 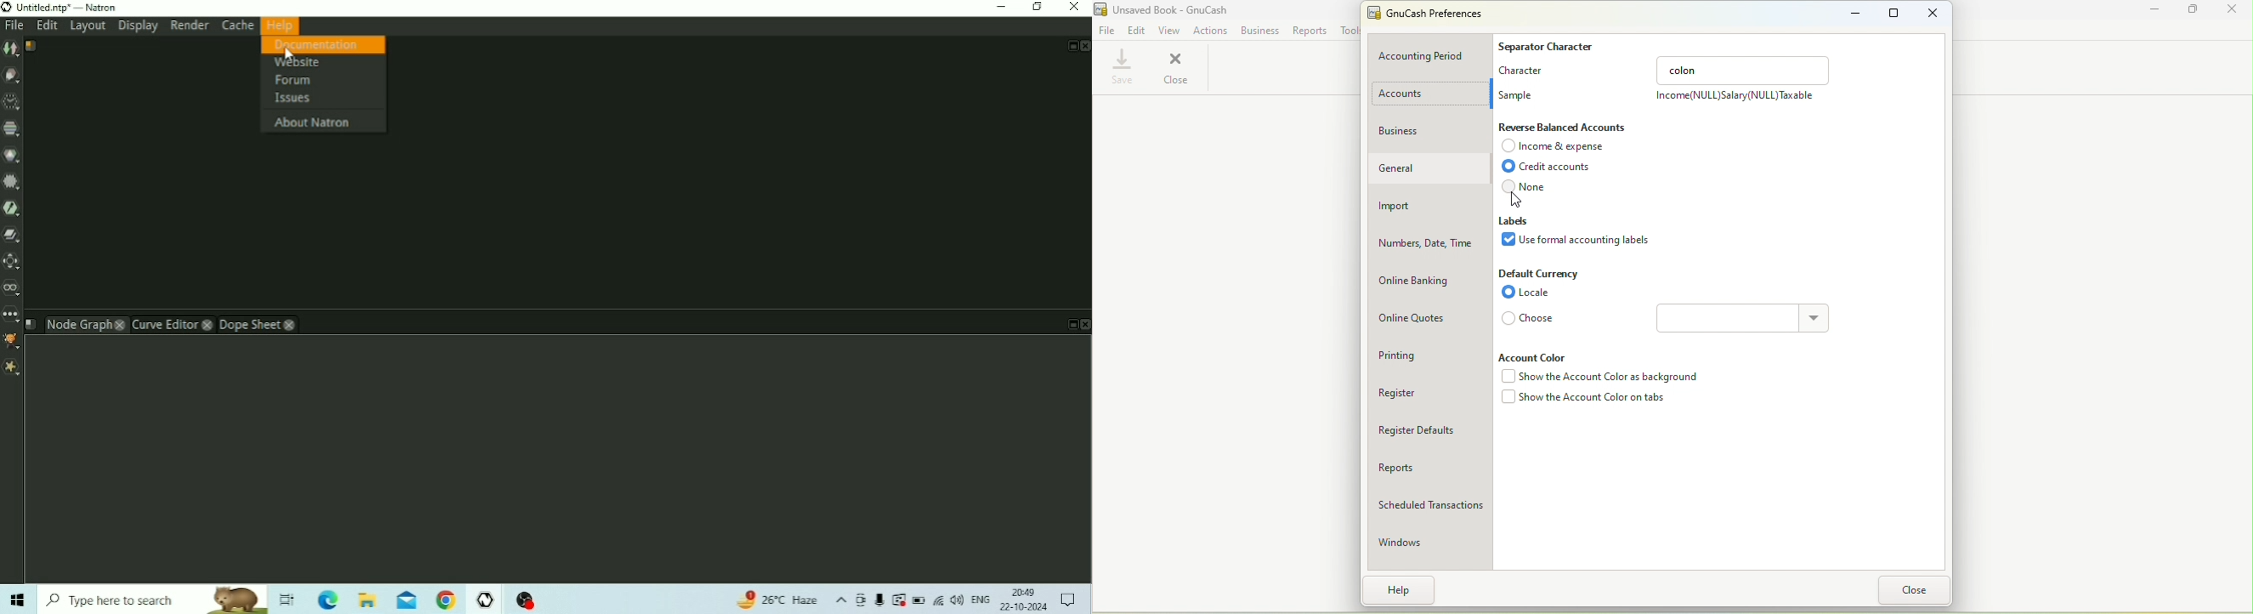 I want to click on Register, so click(x=1433, y=394).